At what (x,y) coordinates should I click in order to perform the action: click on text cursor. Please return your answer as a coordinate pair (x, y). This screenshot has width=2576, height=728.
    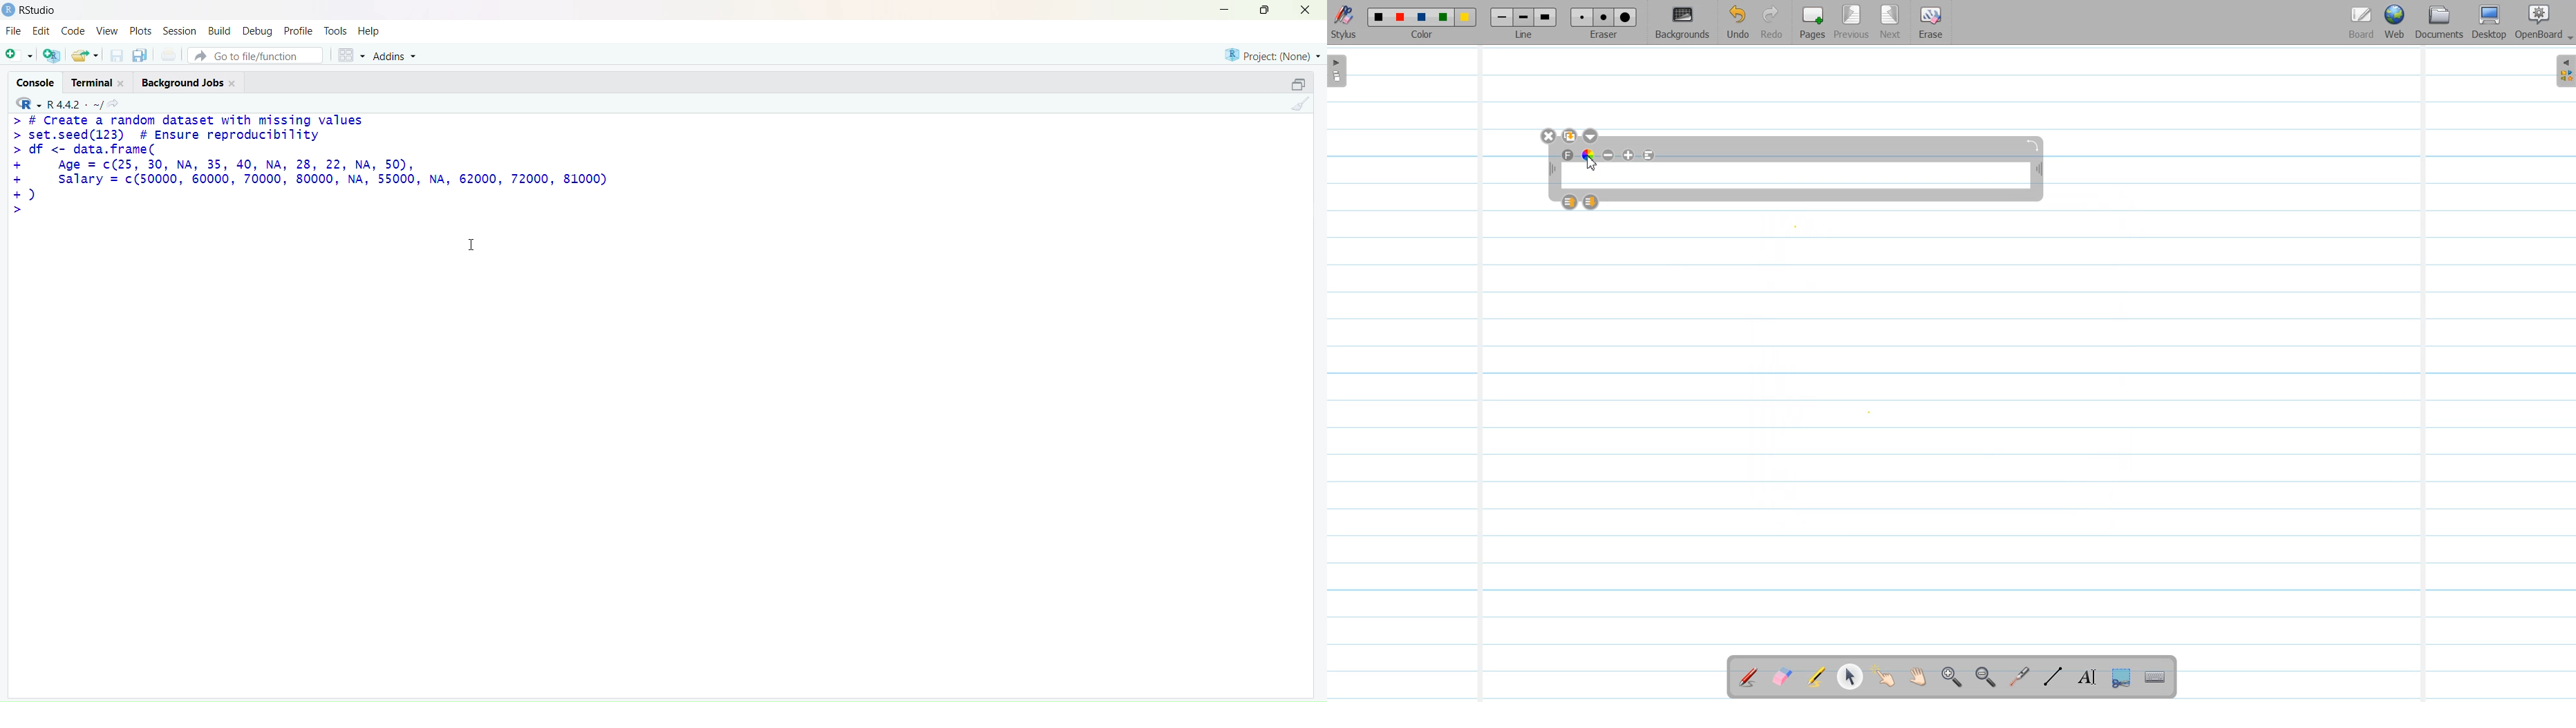
    Looking at the image, I should click on (28, 211).